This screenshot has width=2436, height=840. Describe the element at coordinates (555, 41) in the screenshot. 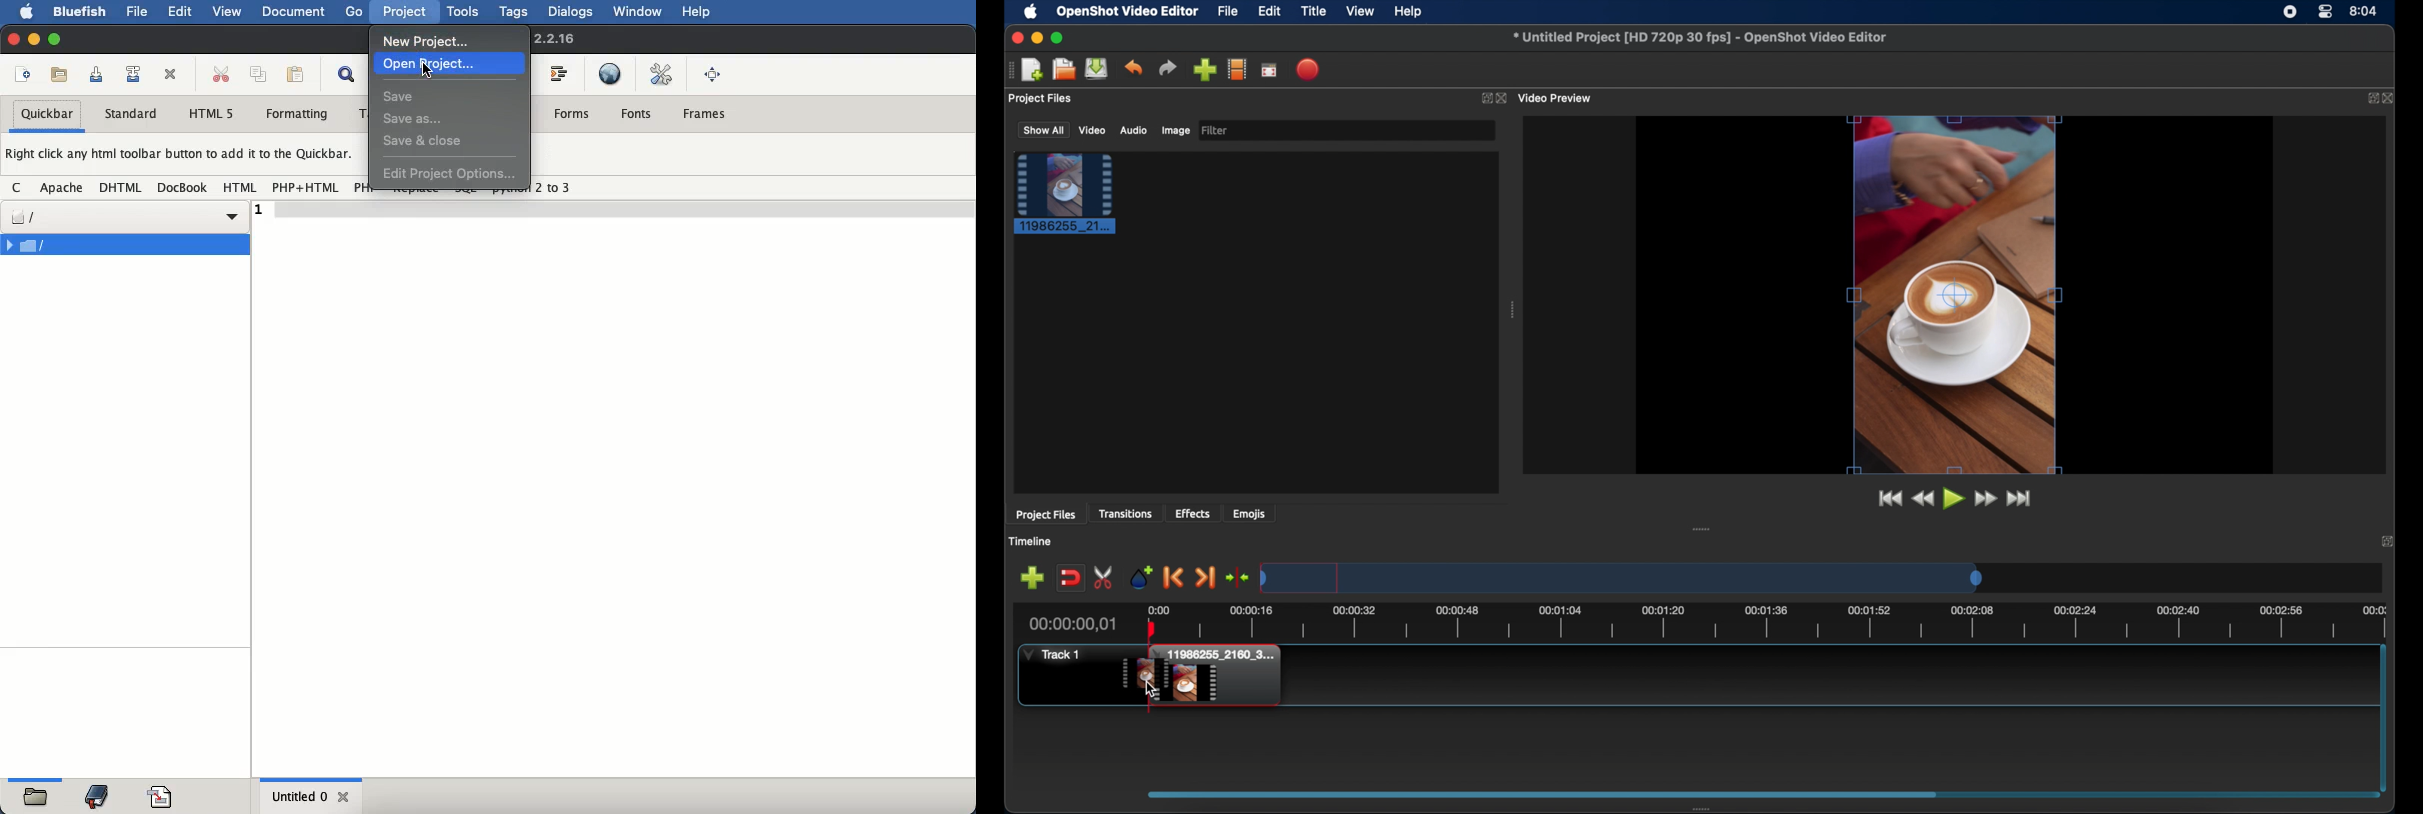

I see `2.2.16` at that location.